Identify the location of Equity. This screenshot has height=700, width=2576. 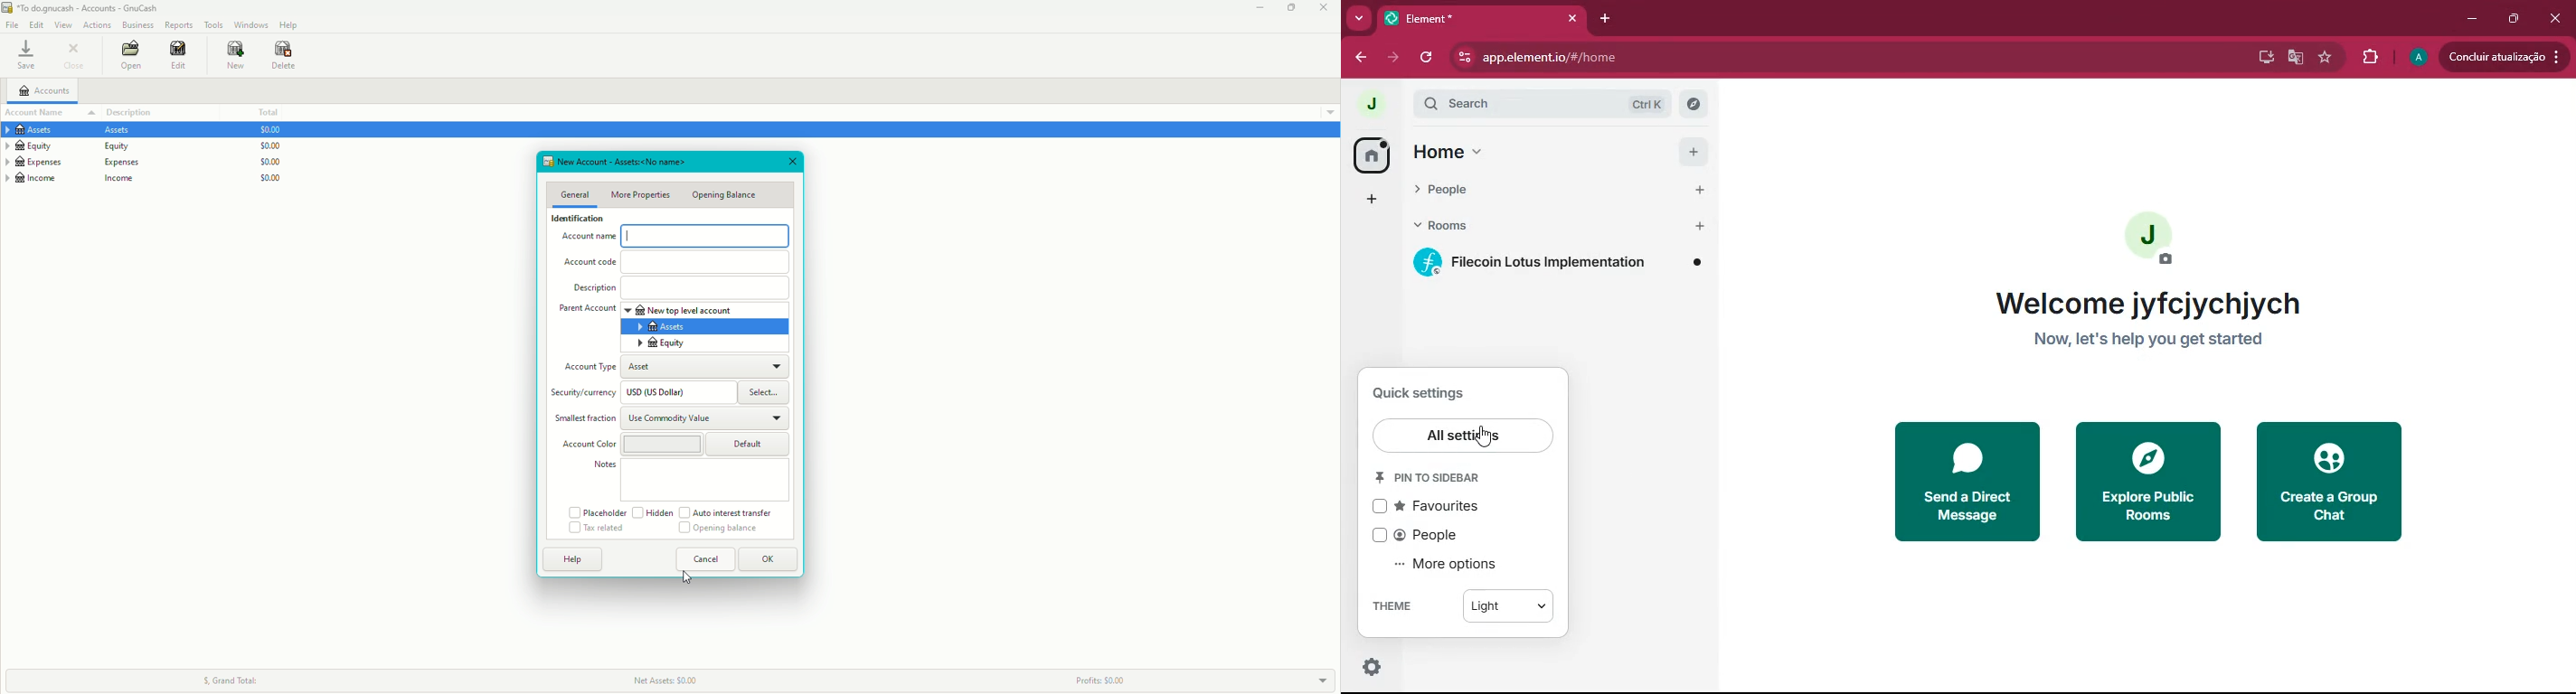
(663, 344).